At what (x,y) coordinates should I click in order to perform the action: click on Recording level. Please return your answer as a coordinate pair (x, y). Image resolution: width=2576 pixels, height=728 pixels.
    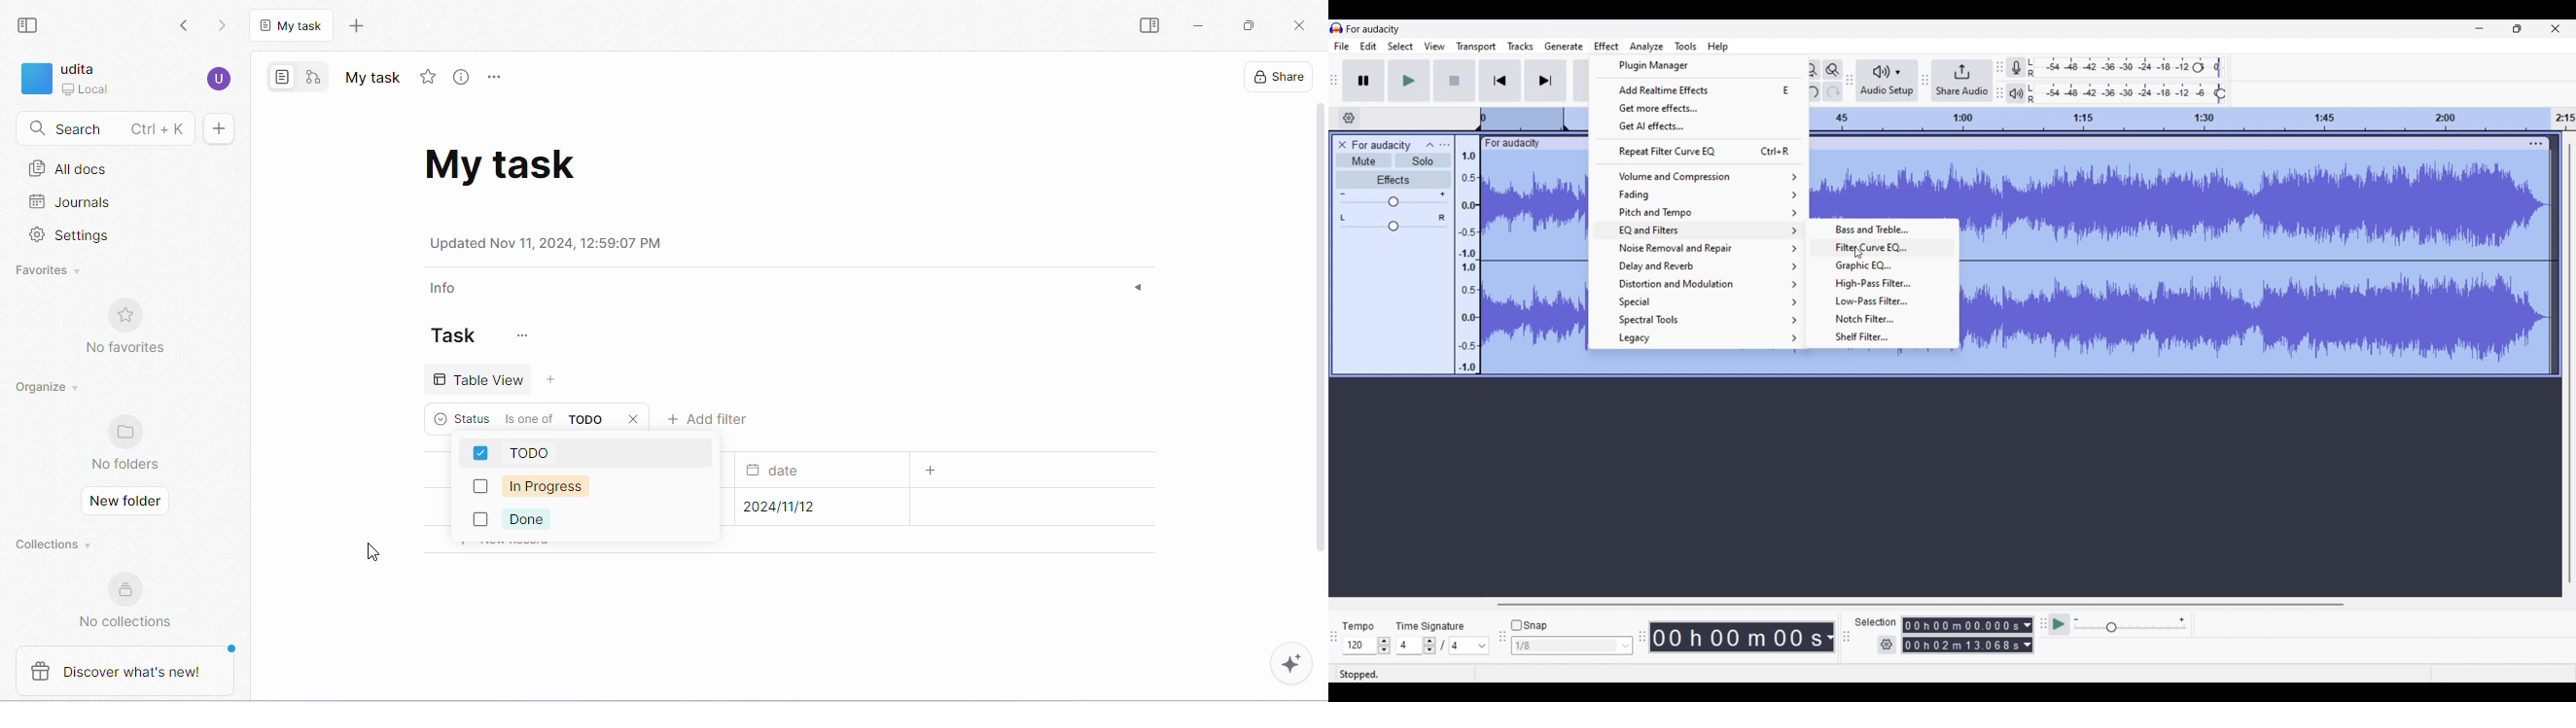
    Looking at the image, I should click on (2112, 68).